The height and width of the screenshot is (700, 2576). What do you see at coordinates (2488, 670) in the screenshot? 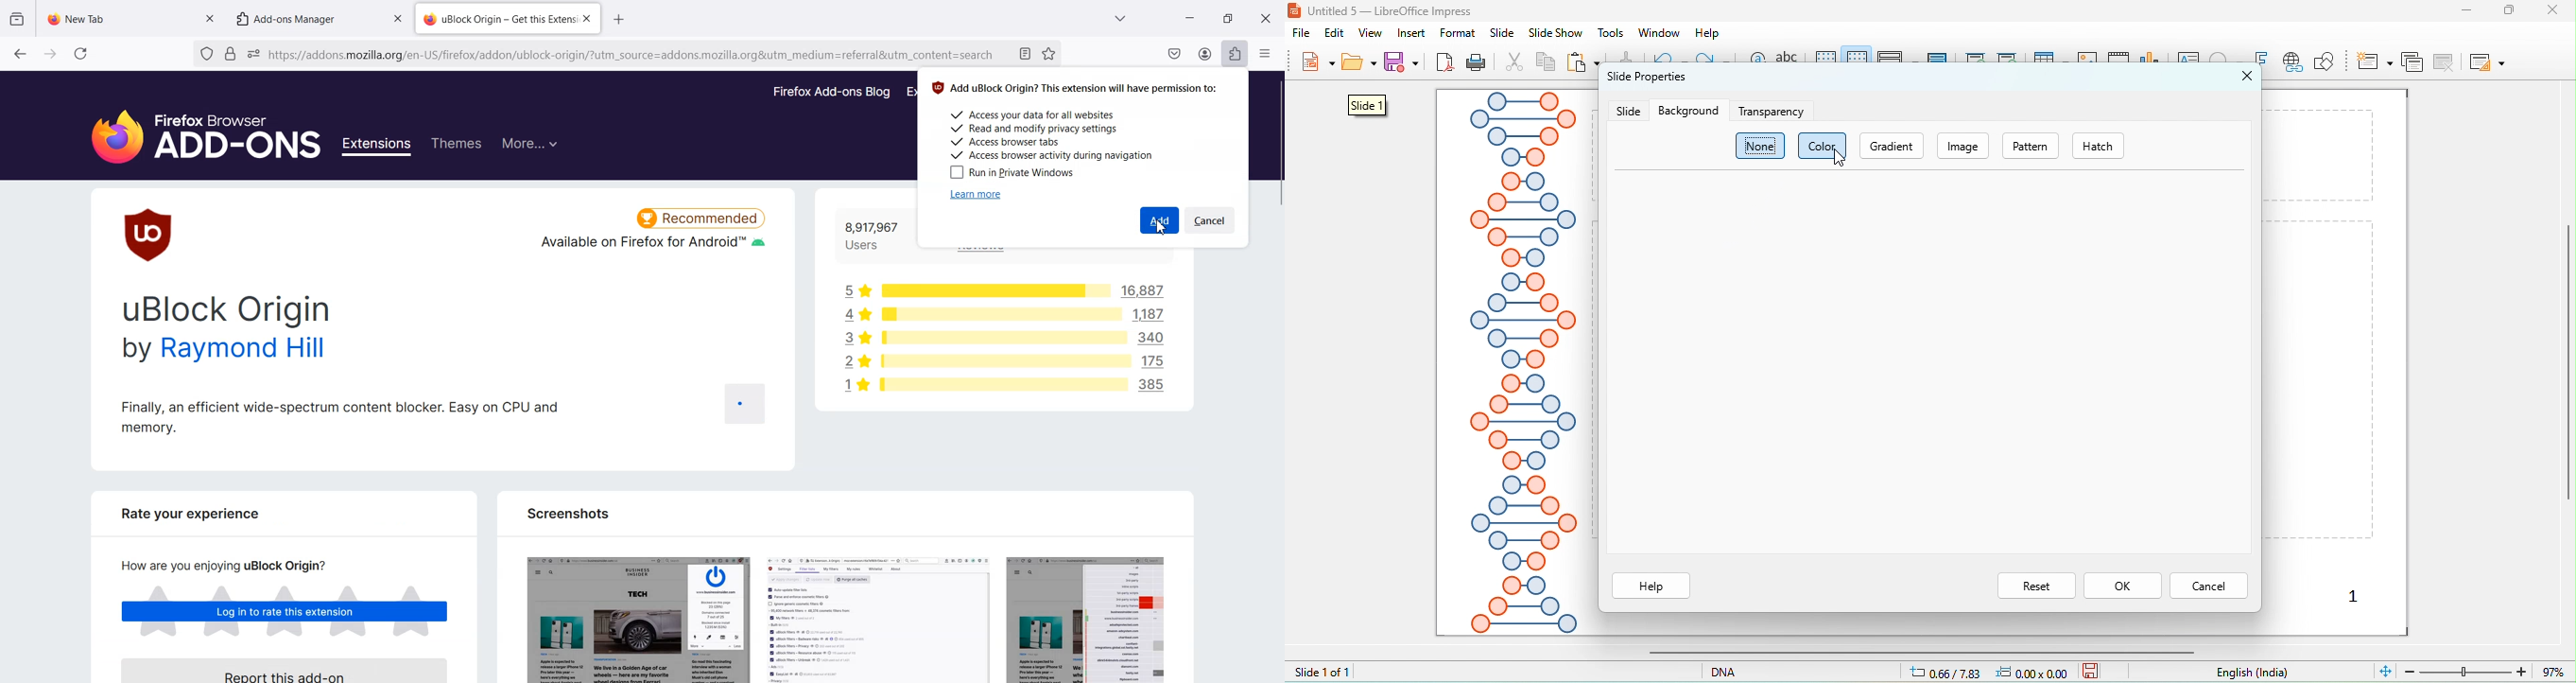
I see `zoom` at bounding box center [2488, 670].